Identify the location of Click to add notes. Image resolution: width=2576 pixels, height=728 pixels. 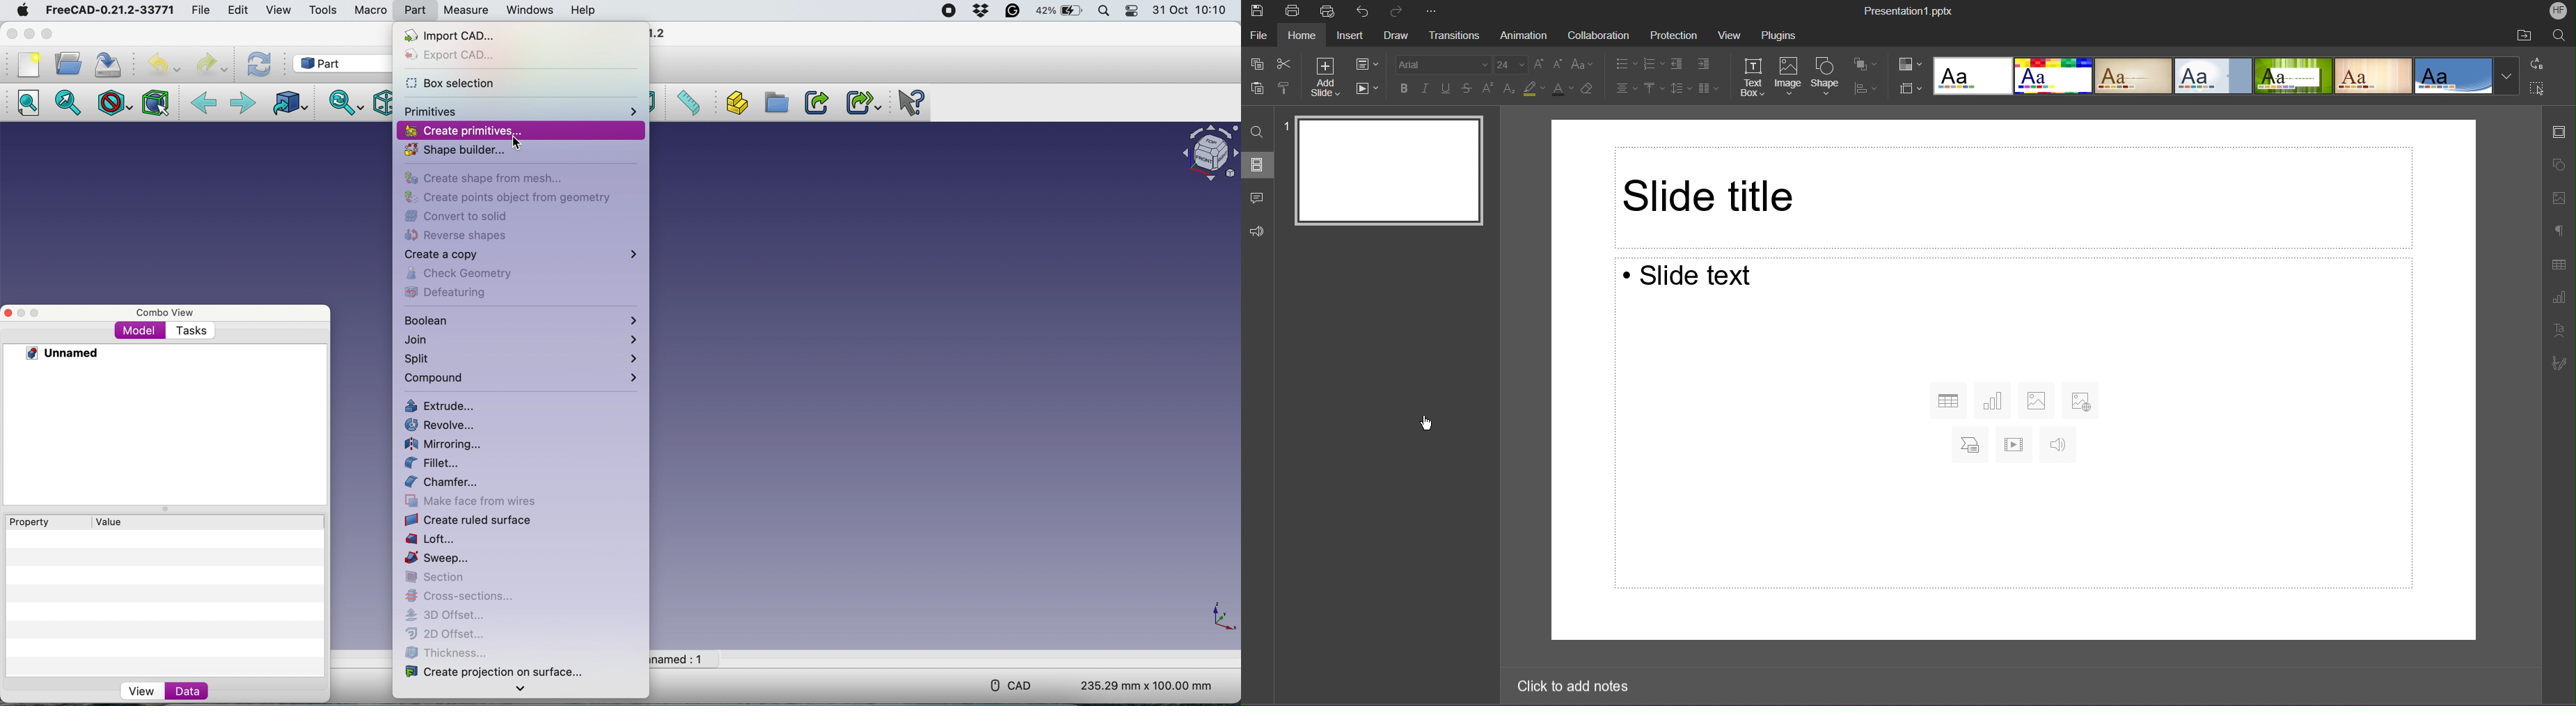
(1575, 688).